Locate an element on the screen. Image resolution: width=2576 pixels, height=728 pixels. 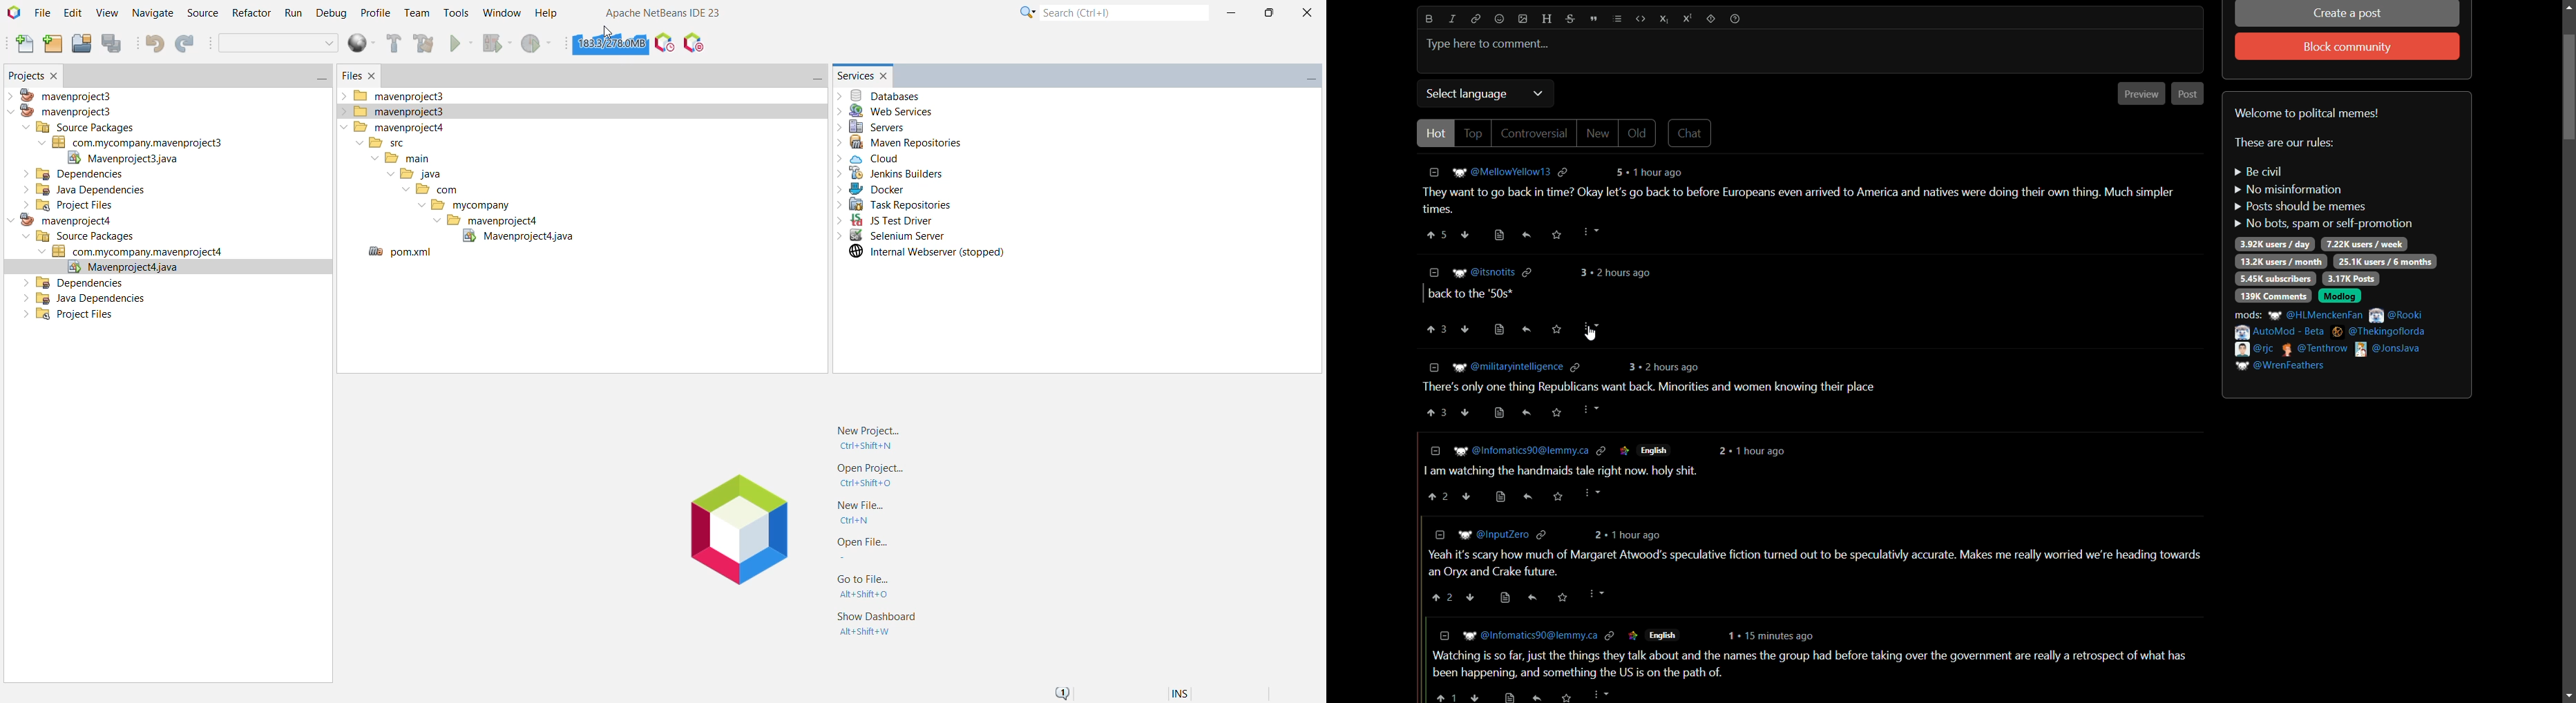
spoiler is located at coordinates (1711, 19).